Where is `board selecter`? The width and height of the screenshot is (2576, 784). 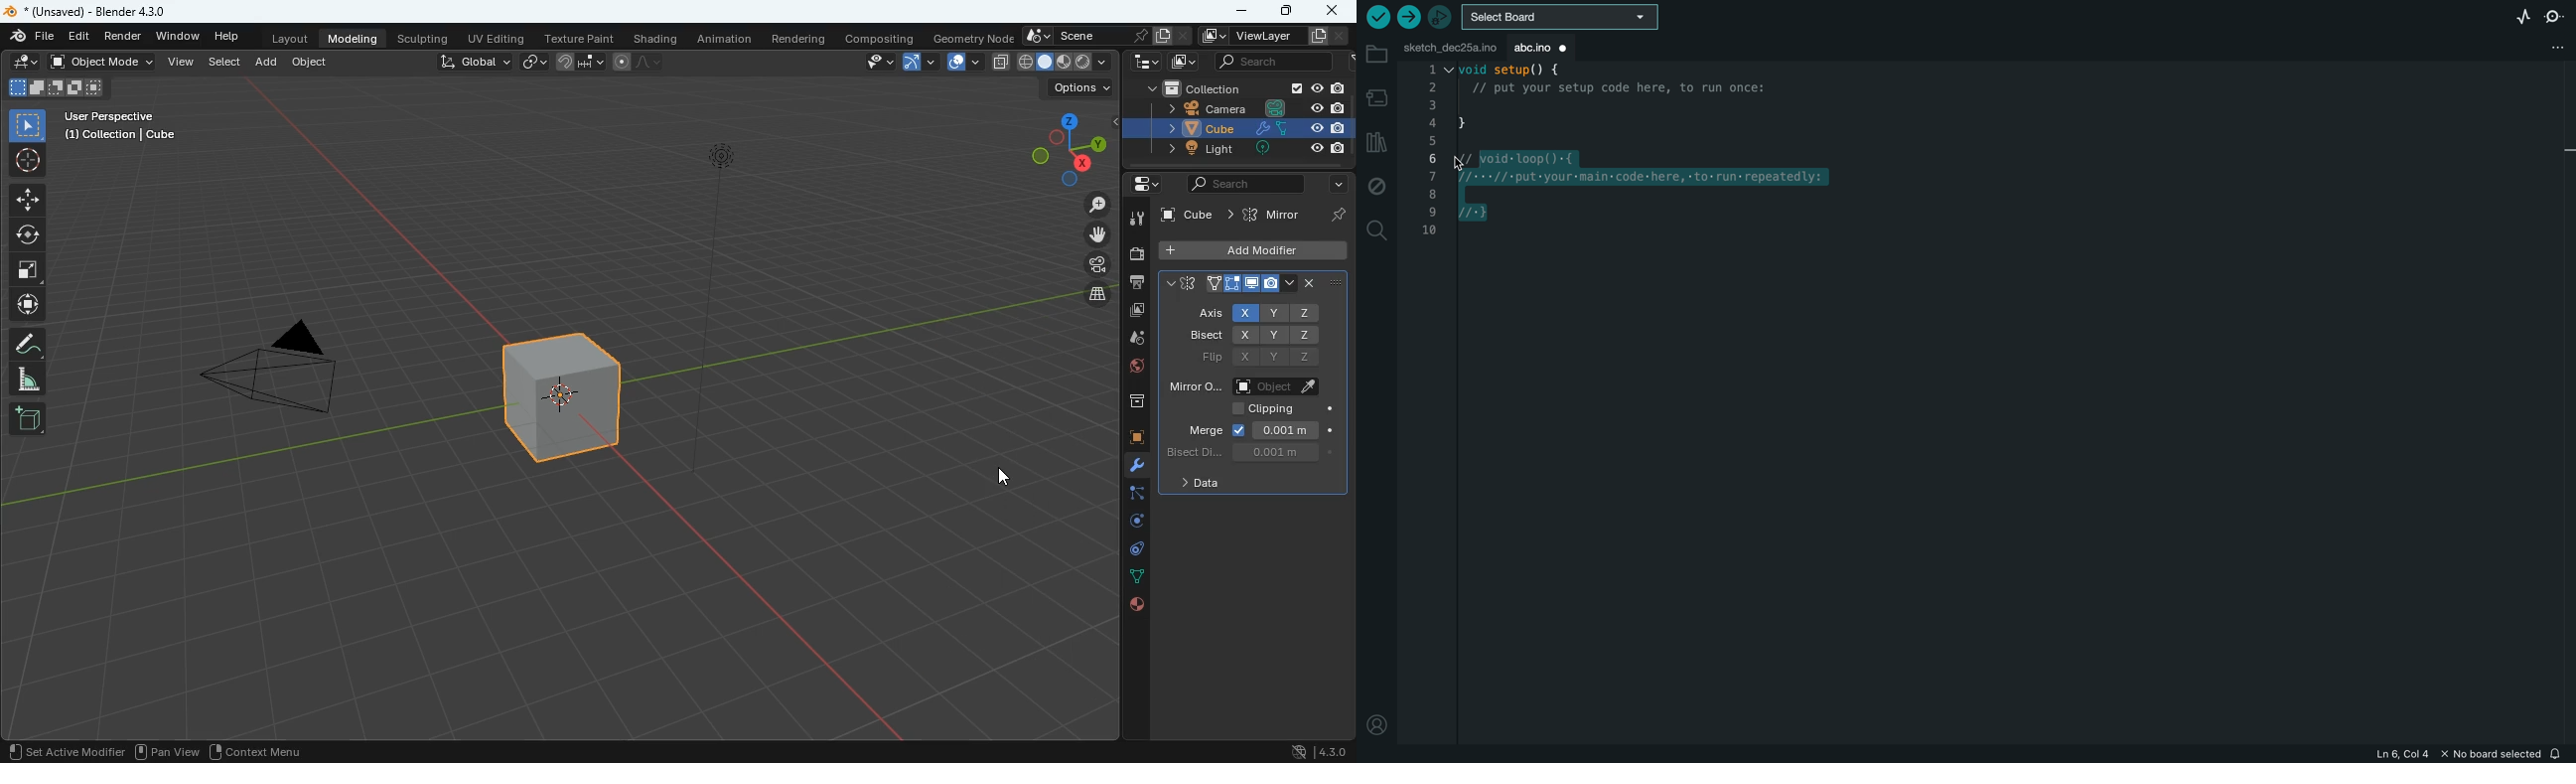 board selecter is located at coordinates (1562, 17).